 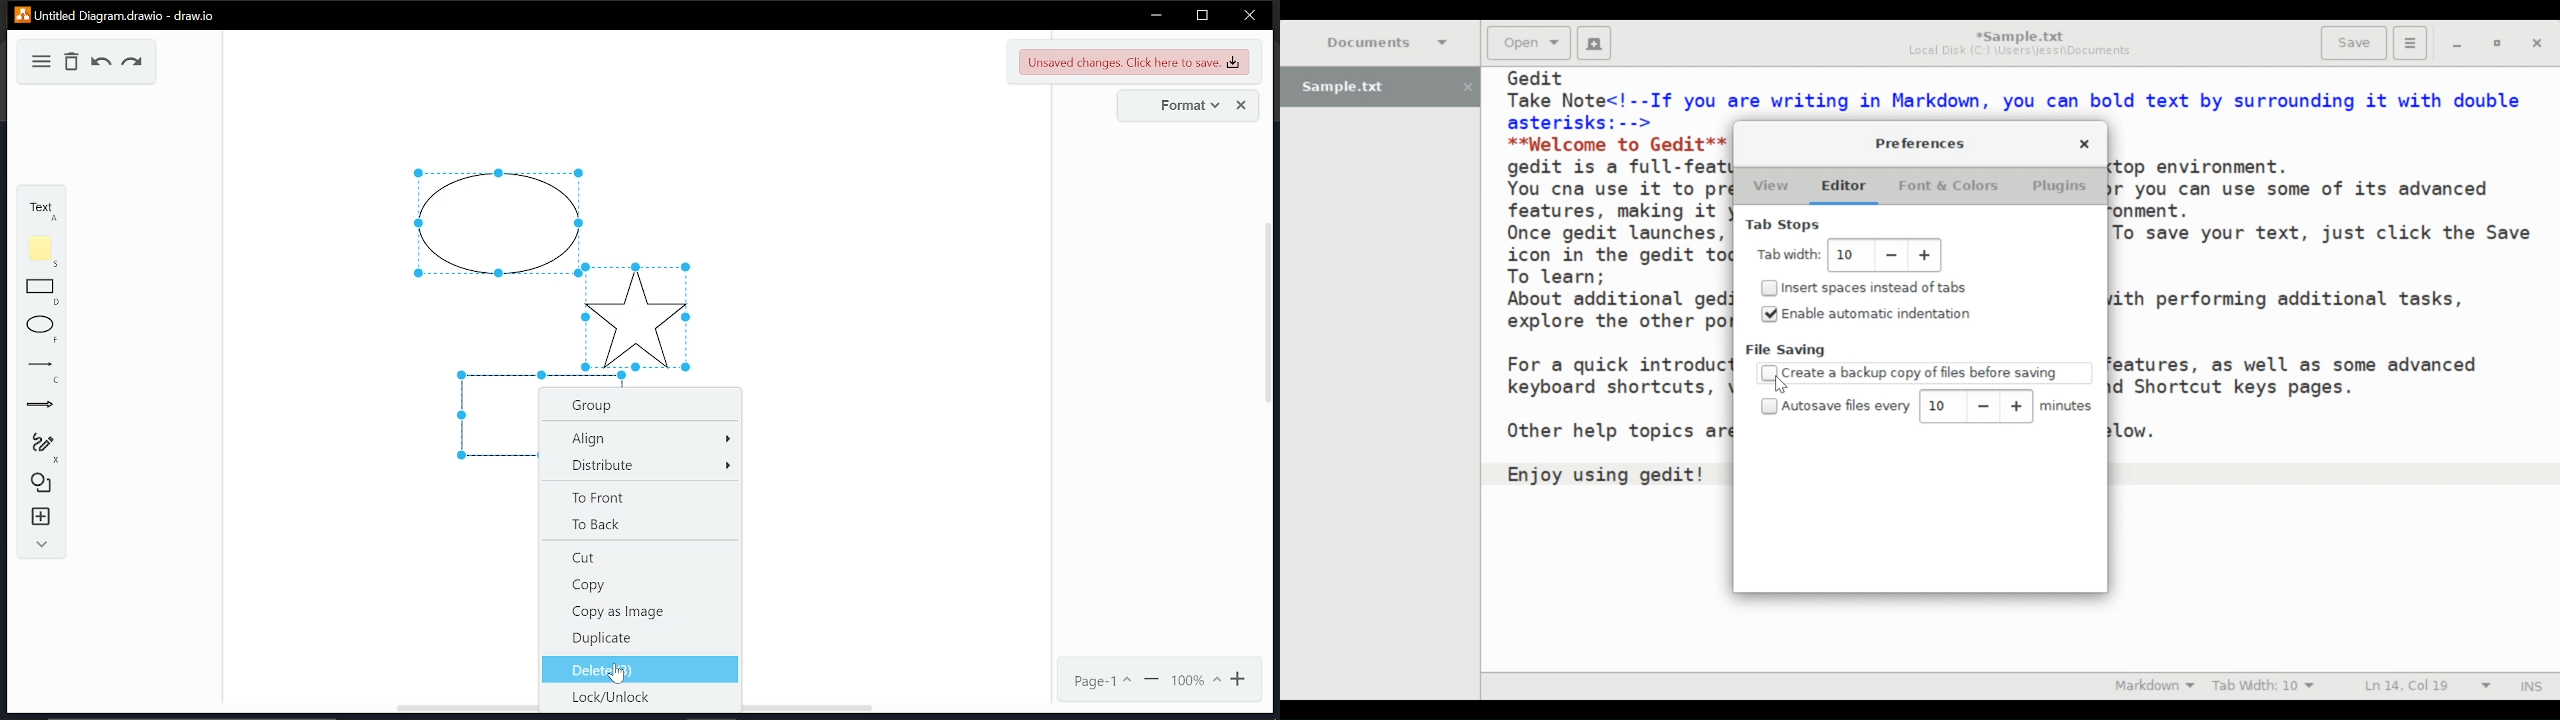 What do you see at coordinates (41, 292) in the screenshot?
I see `rectangle` at bounding box center [41, 292].